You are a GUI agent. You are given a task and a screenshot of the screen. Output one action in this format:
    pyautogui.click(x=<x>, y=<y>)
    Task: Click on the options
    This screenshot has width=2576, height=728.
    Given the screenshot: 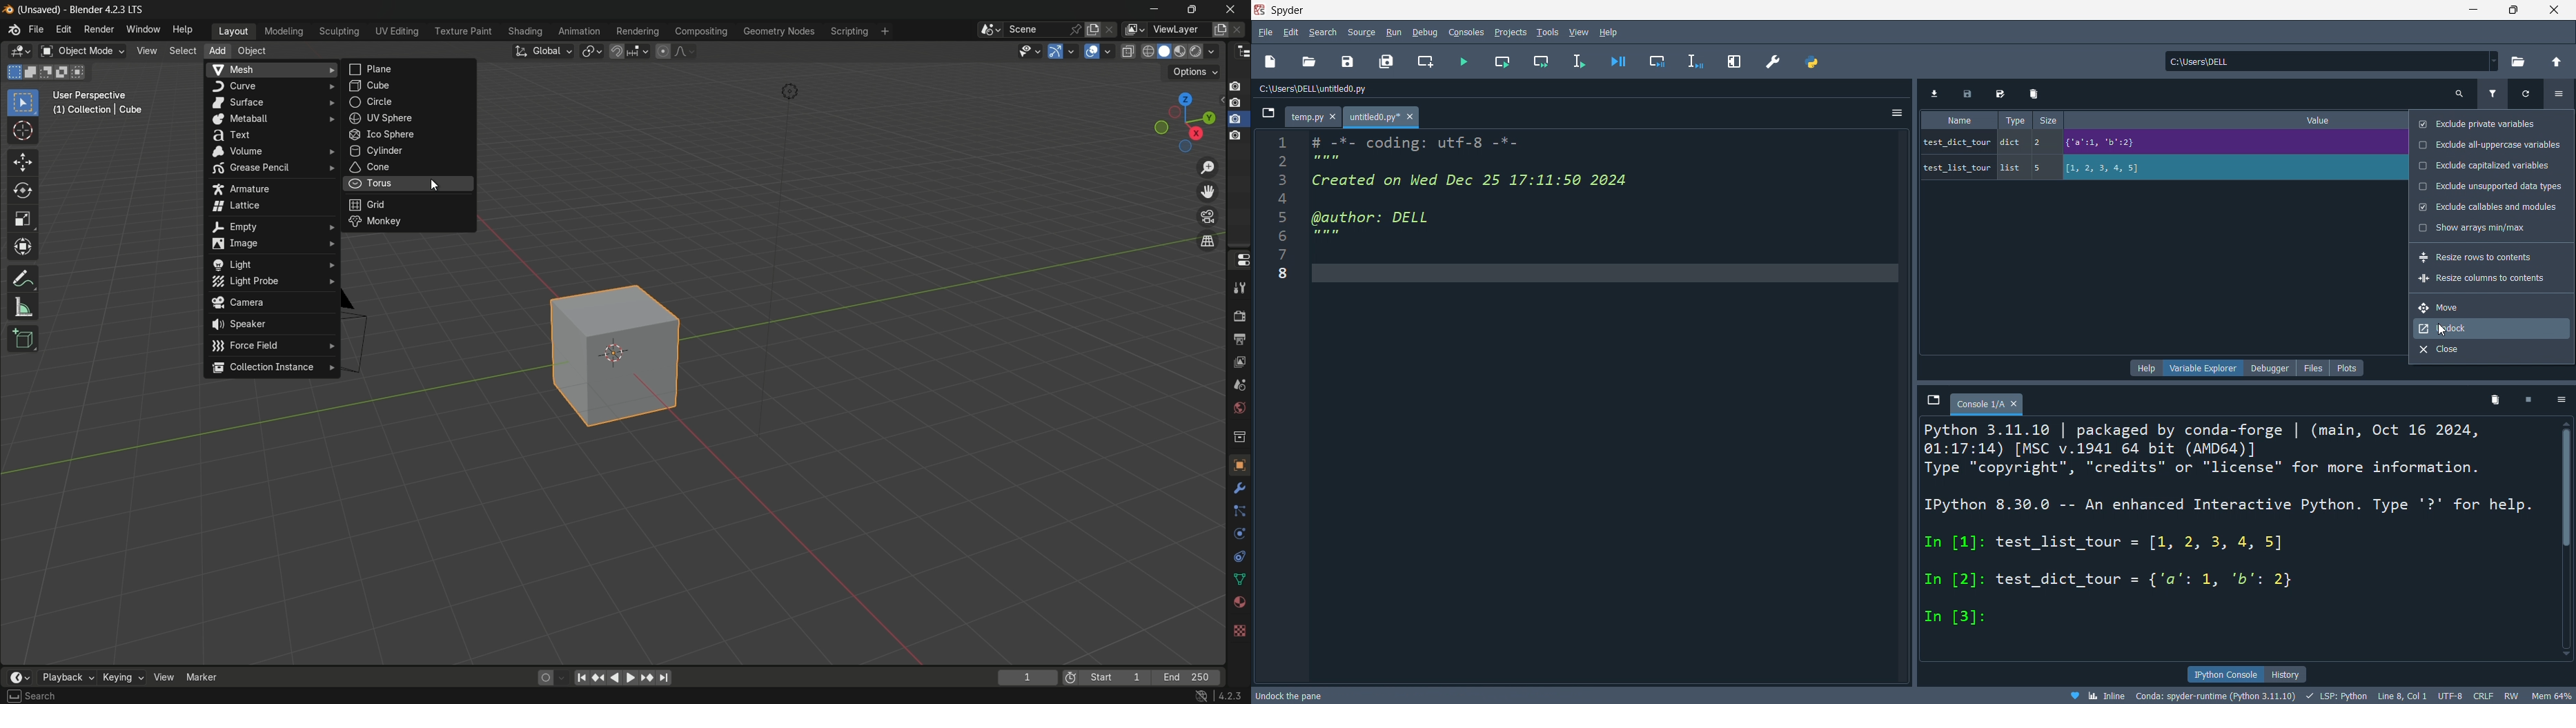 What is the action you would take?
    pyautogui.click(x=2560, y=96)
    